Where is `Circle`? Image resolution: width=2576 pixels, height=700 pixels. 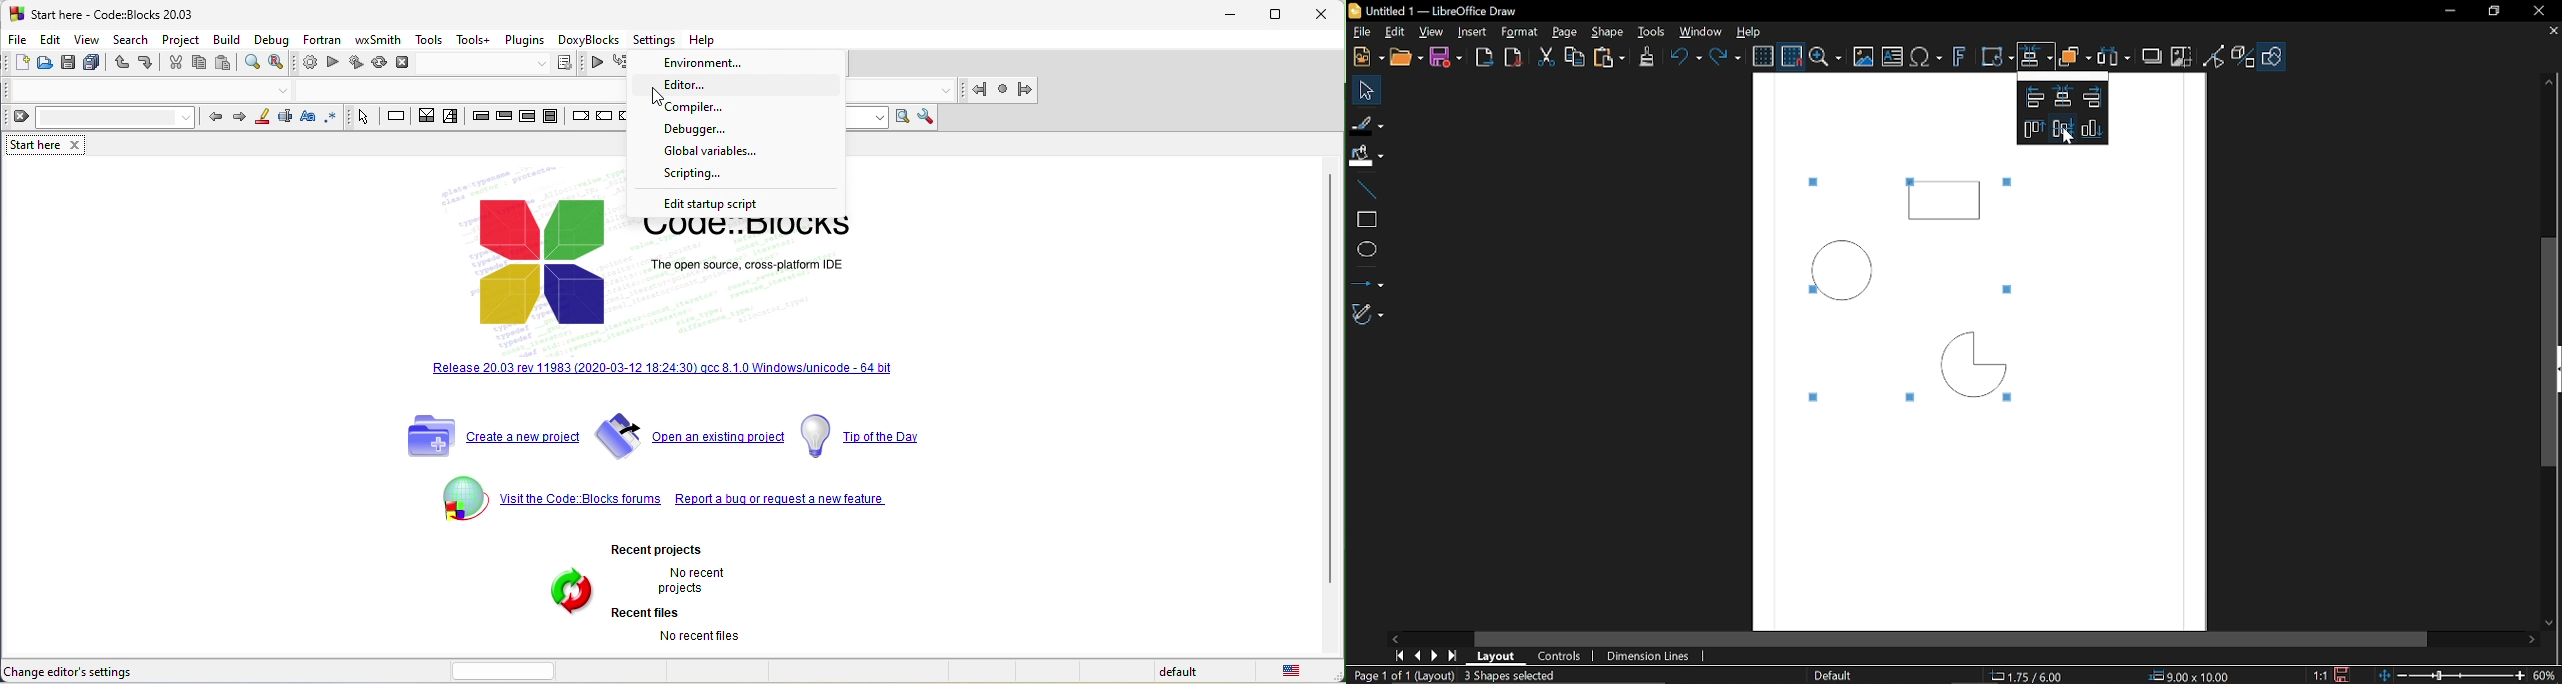
Circle is located at coordinates (1845, 269).